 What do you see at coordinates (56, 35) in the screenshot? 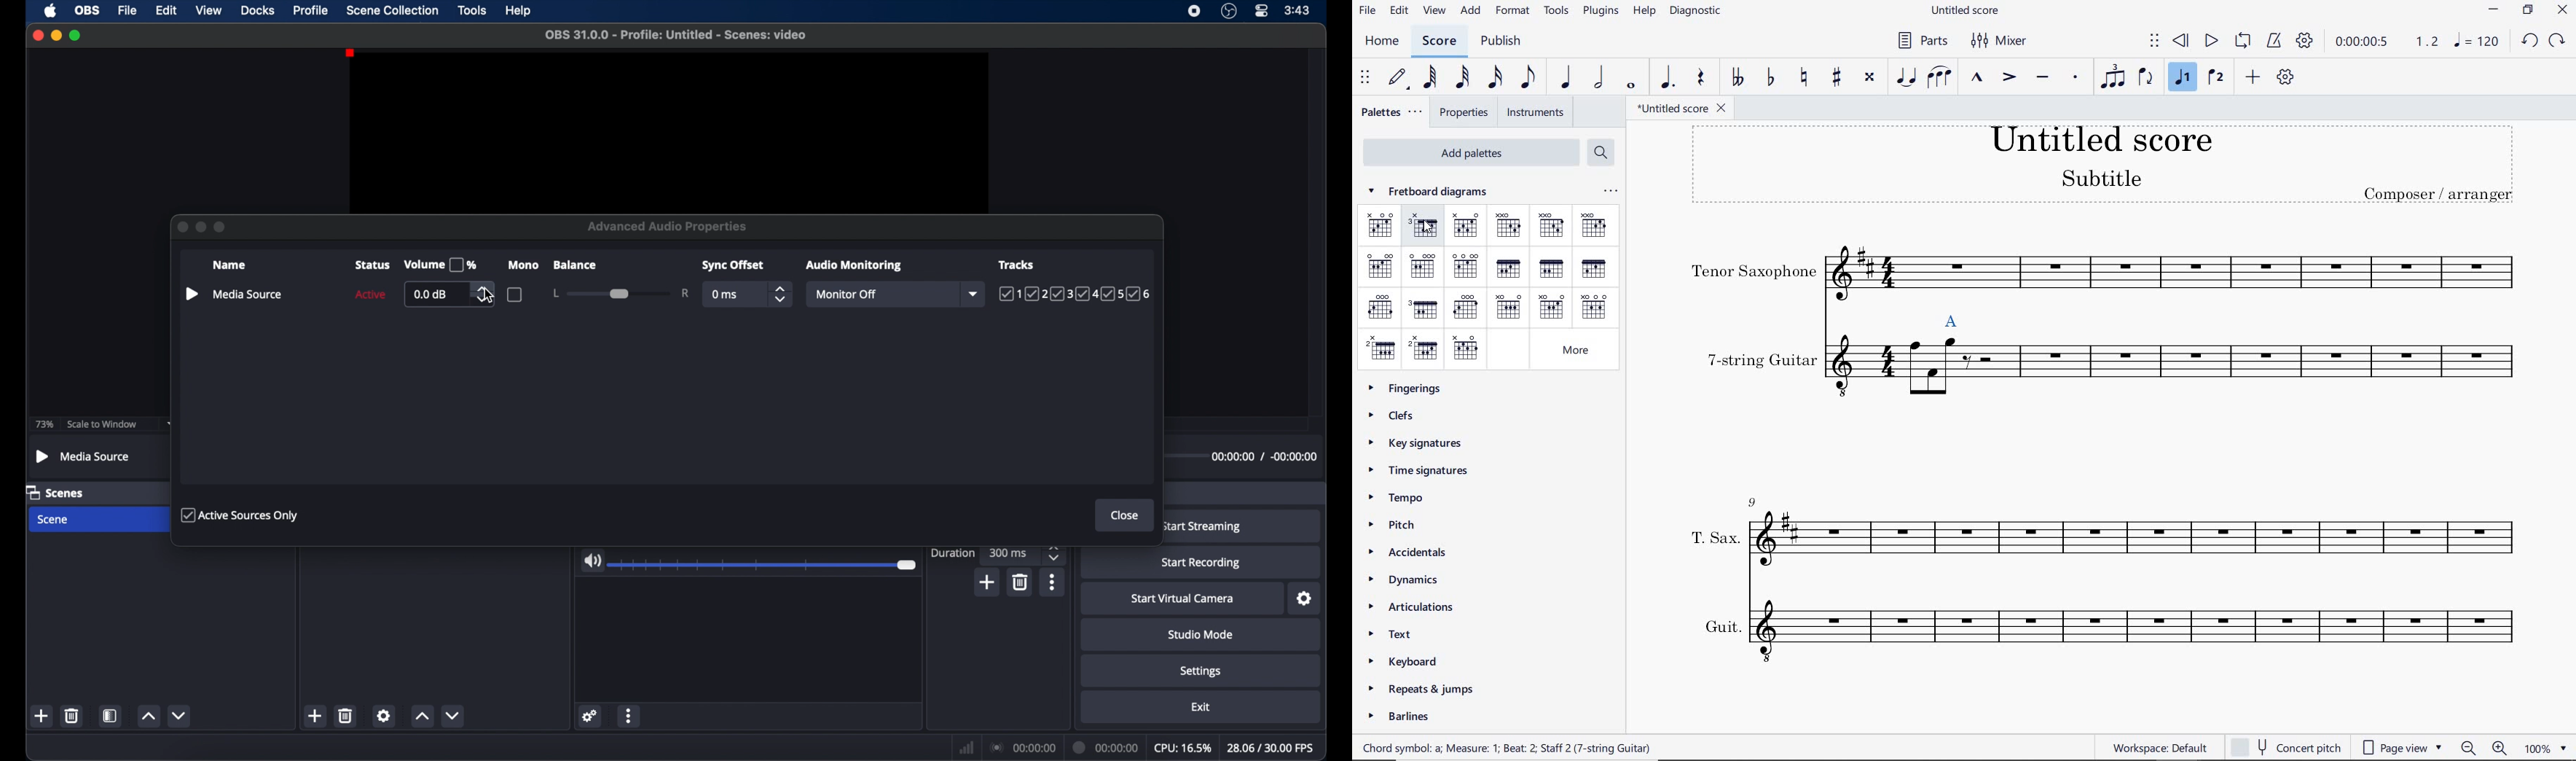
I see `minimize` at bounding box center [56, 35].